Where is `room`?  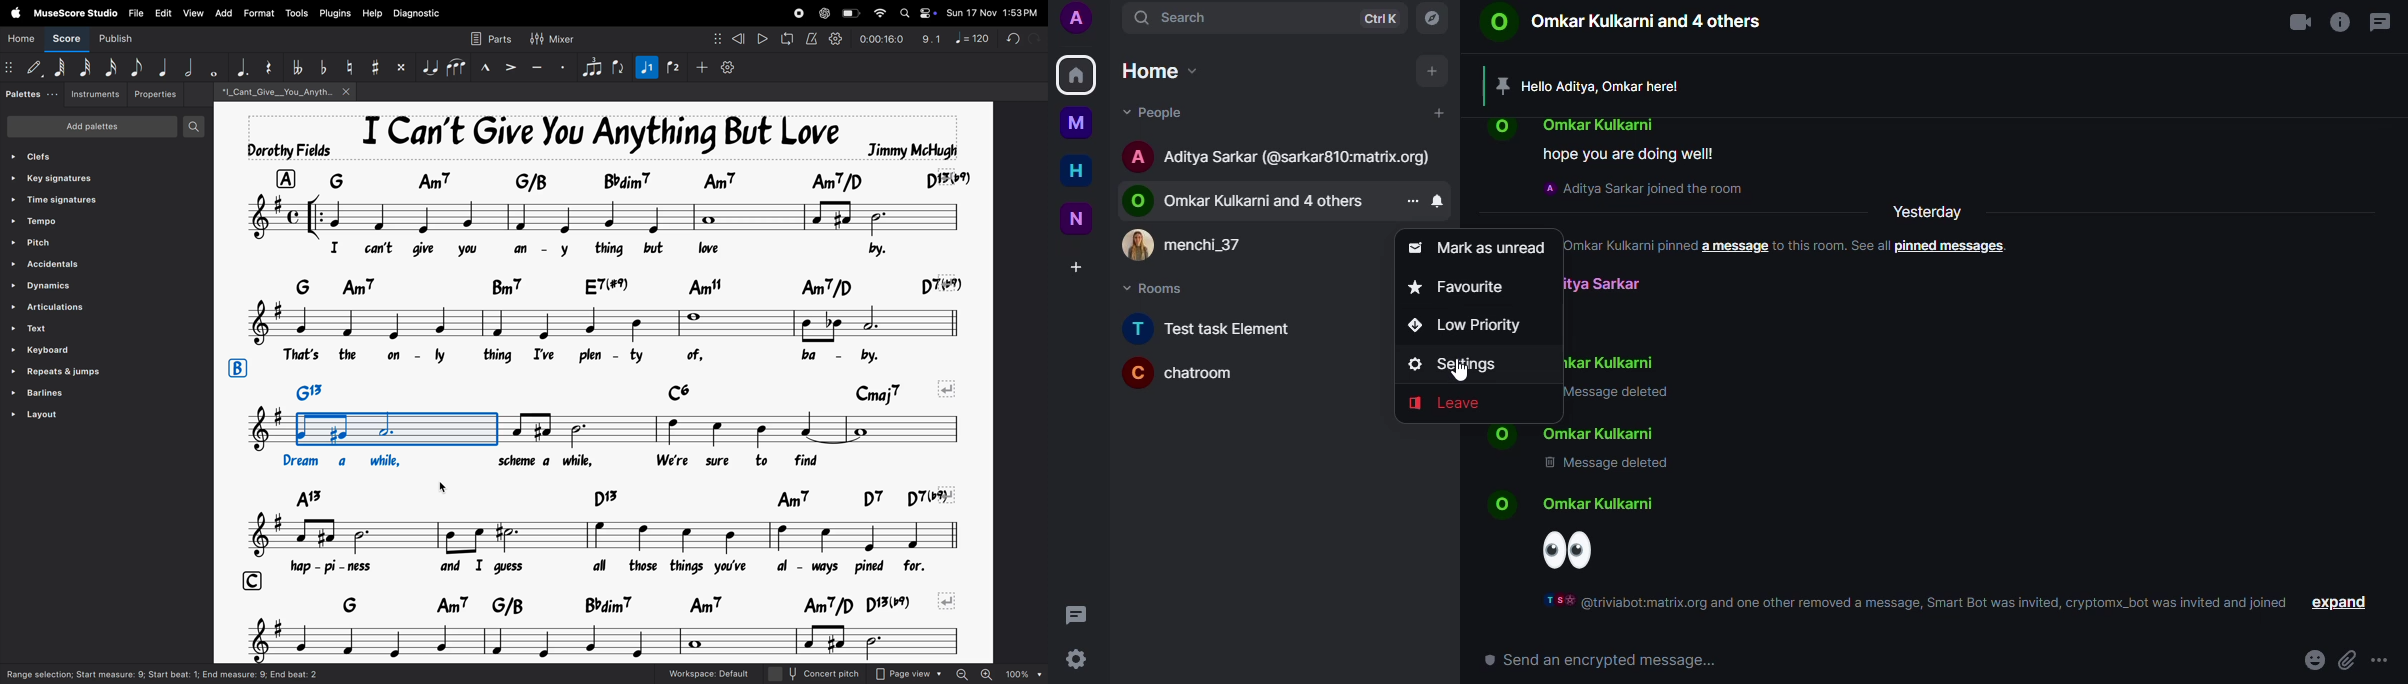 room is located at coordinates (1216, 330).